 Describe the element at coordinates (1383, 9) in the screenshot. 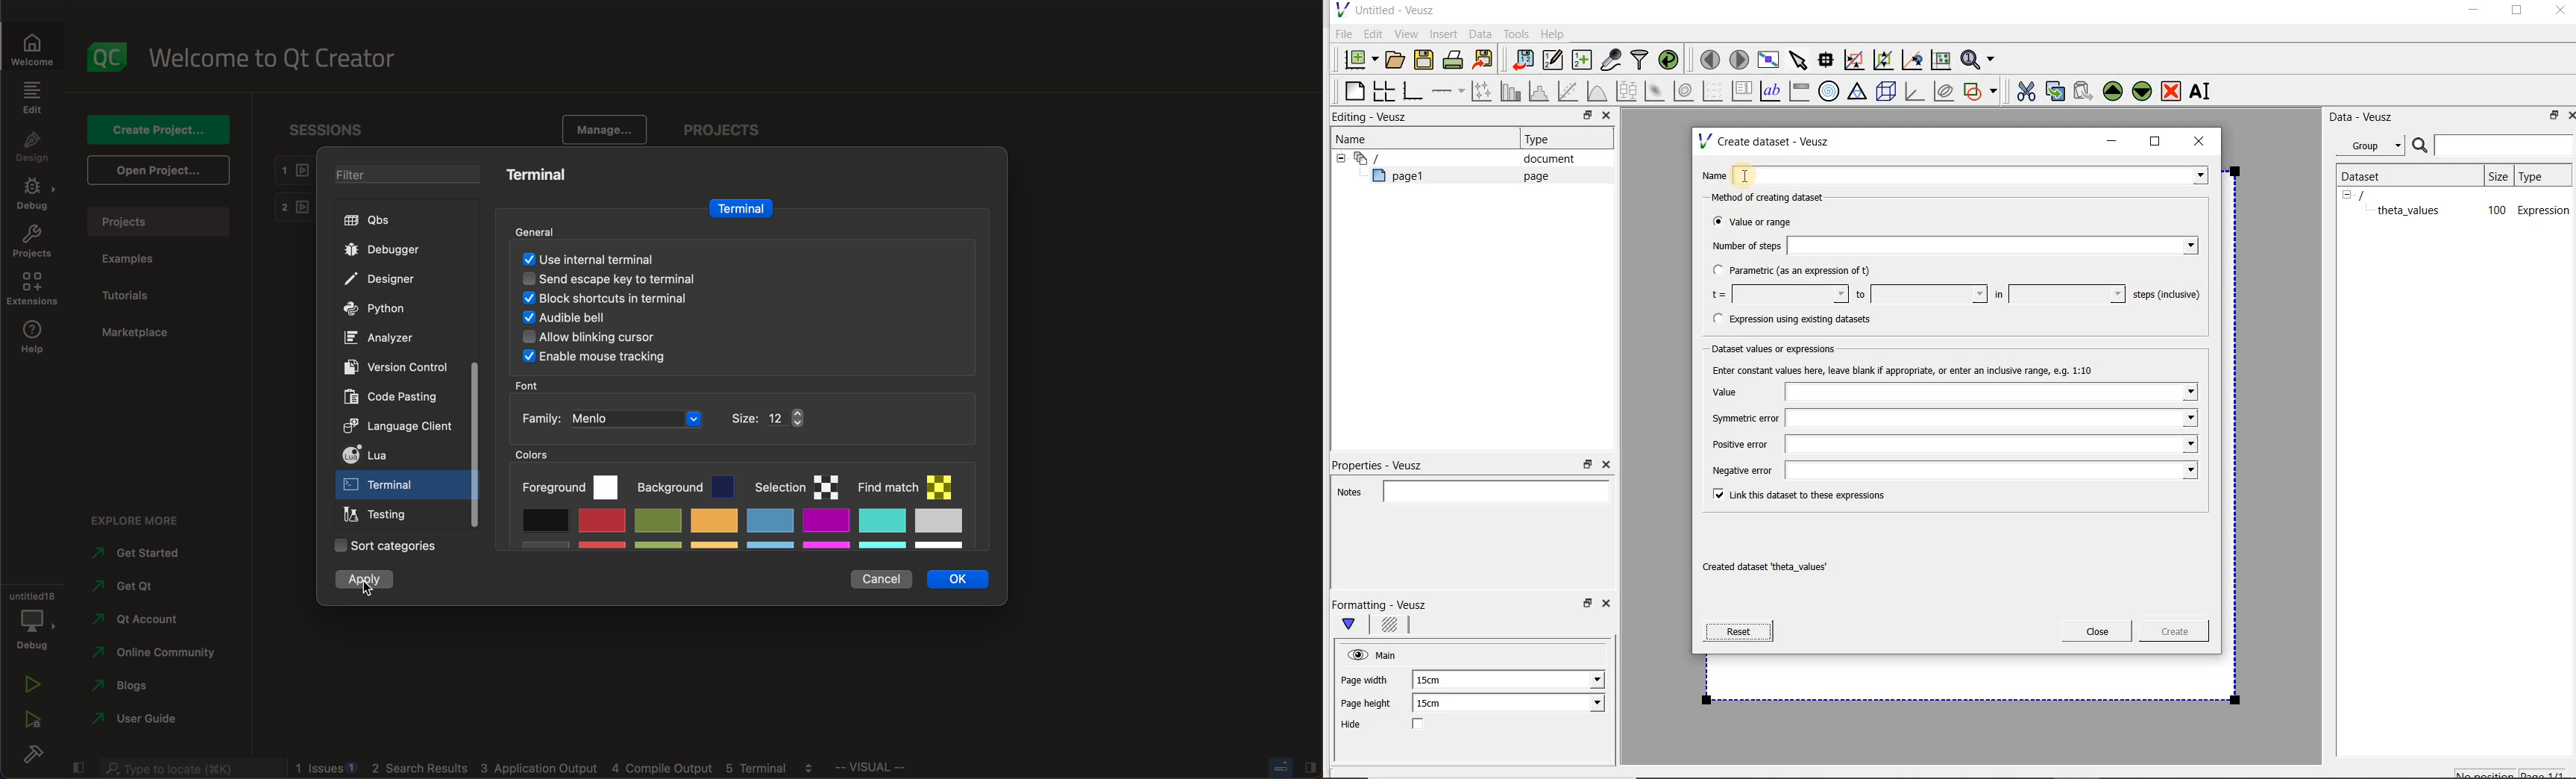

I see `Untitled - Veusz` at that location.